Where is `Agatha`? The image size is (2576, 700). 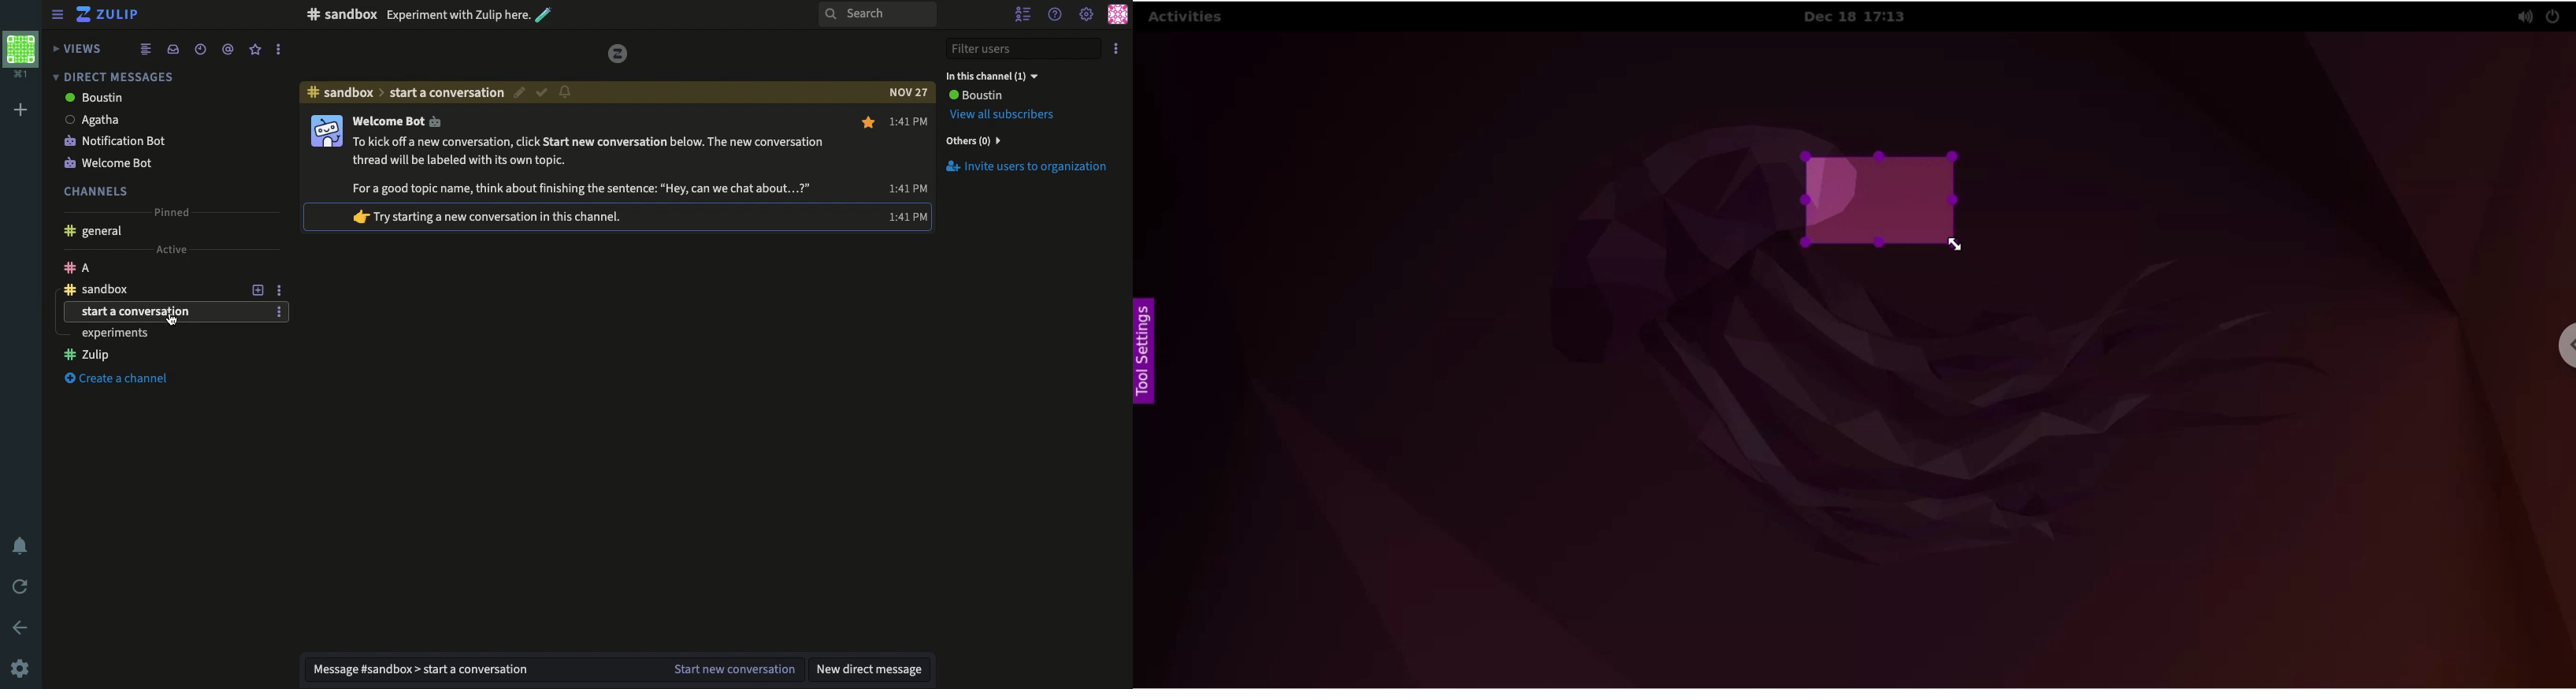
Agatha is located at coordinates (150, 119).